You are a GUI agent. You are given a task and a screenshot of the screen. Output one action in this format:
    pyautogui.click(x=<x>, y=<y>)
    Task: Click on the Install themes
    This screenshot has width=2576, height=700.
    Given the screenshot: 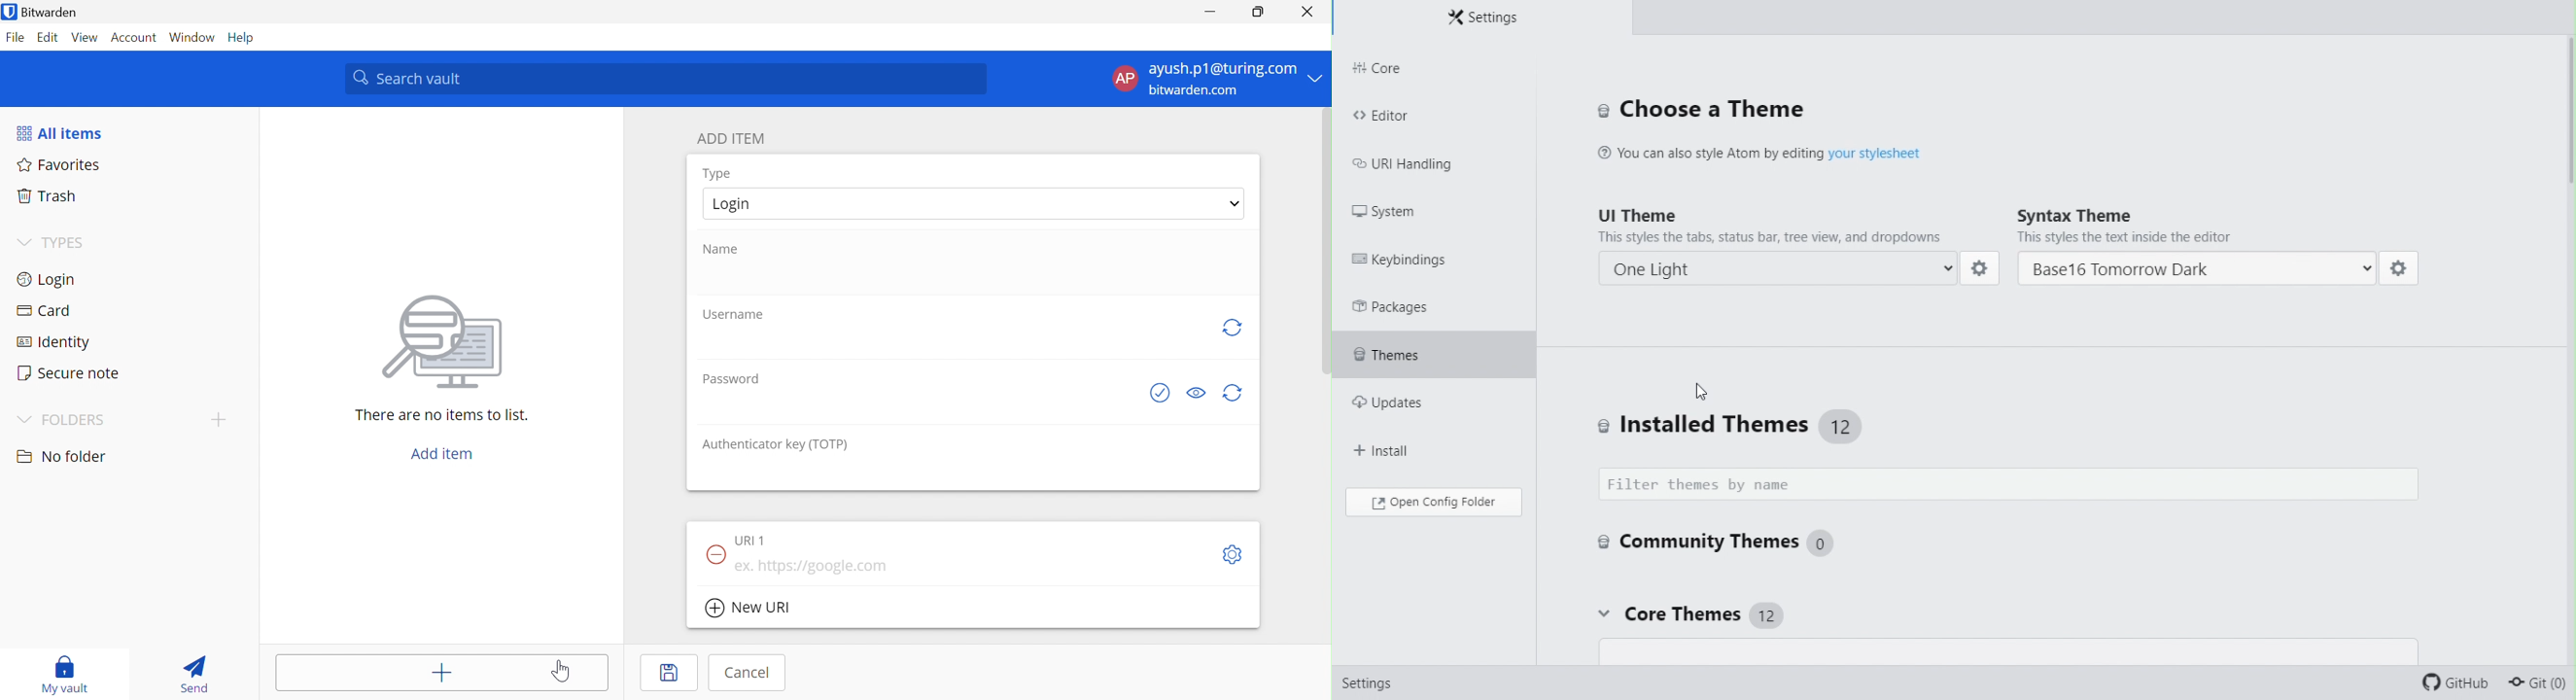 What is the action you would take?
    pyautogui.click(x=1701, y=426)
    